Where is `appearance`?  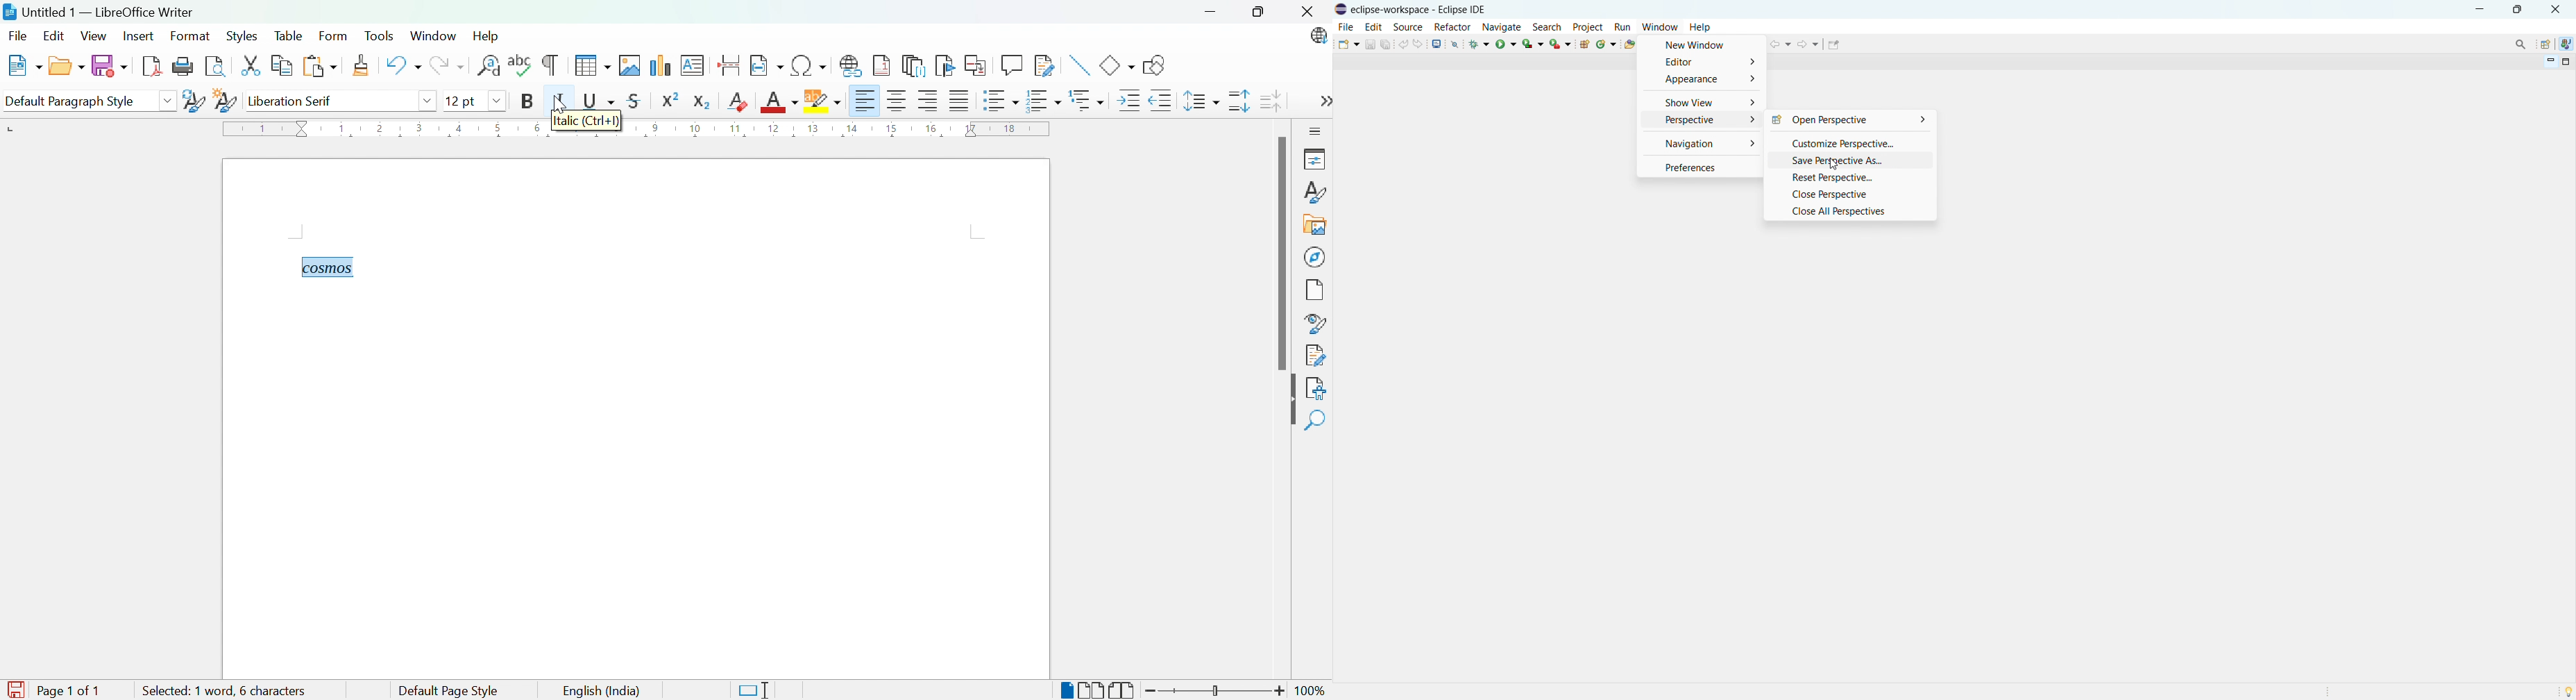 appearance is located at coordinates (1700, 79).